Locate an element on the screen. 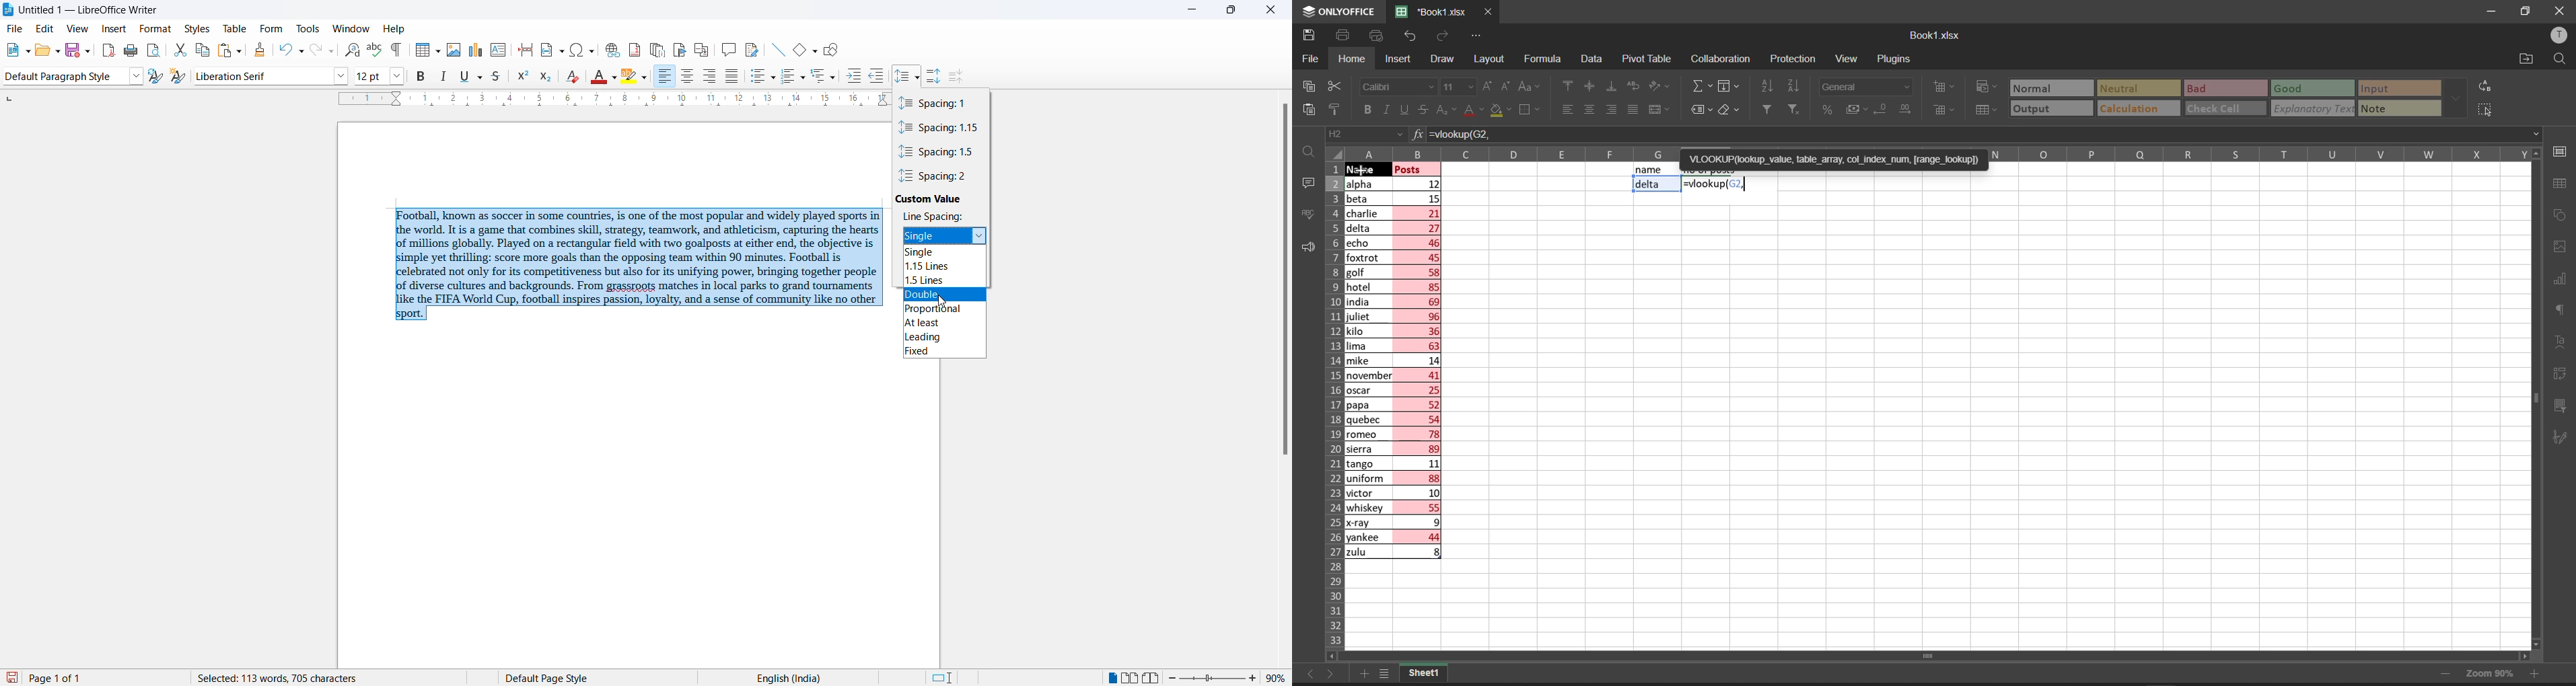  edit is located at coordinates (46, 29).